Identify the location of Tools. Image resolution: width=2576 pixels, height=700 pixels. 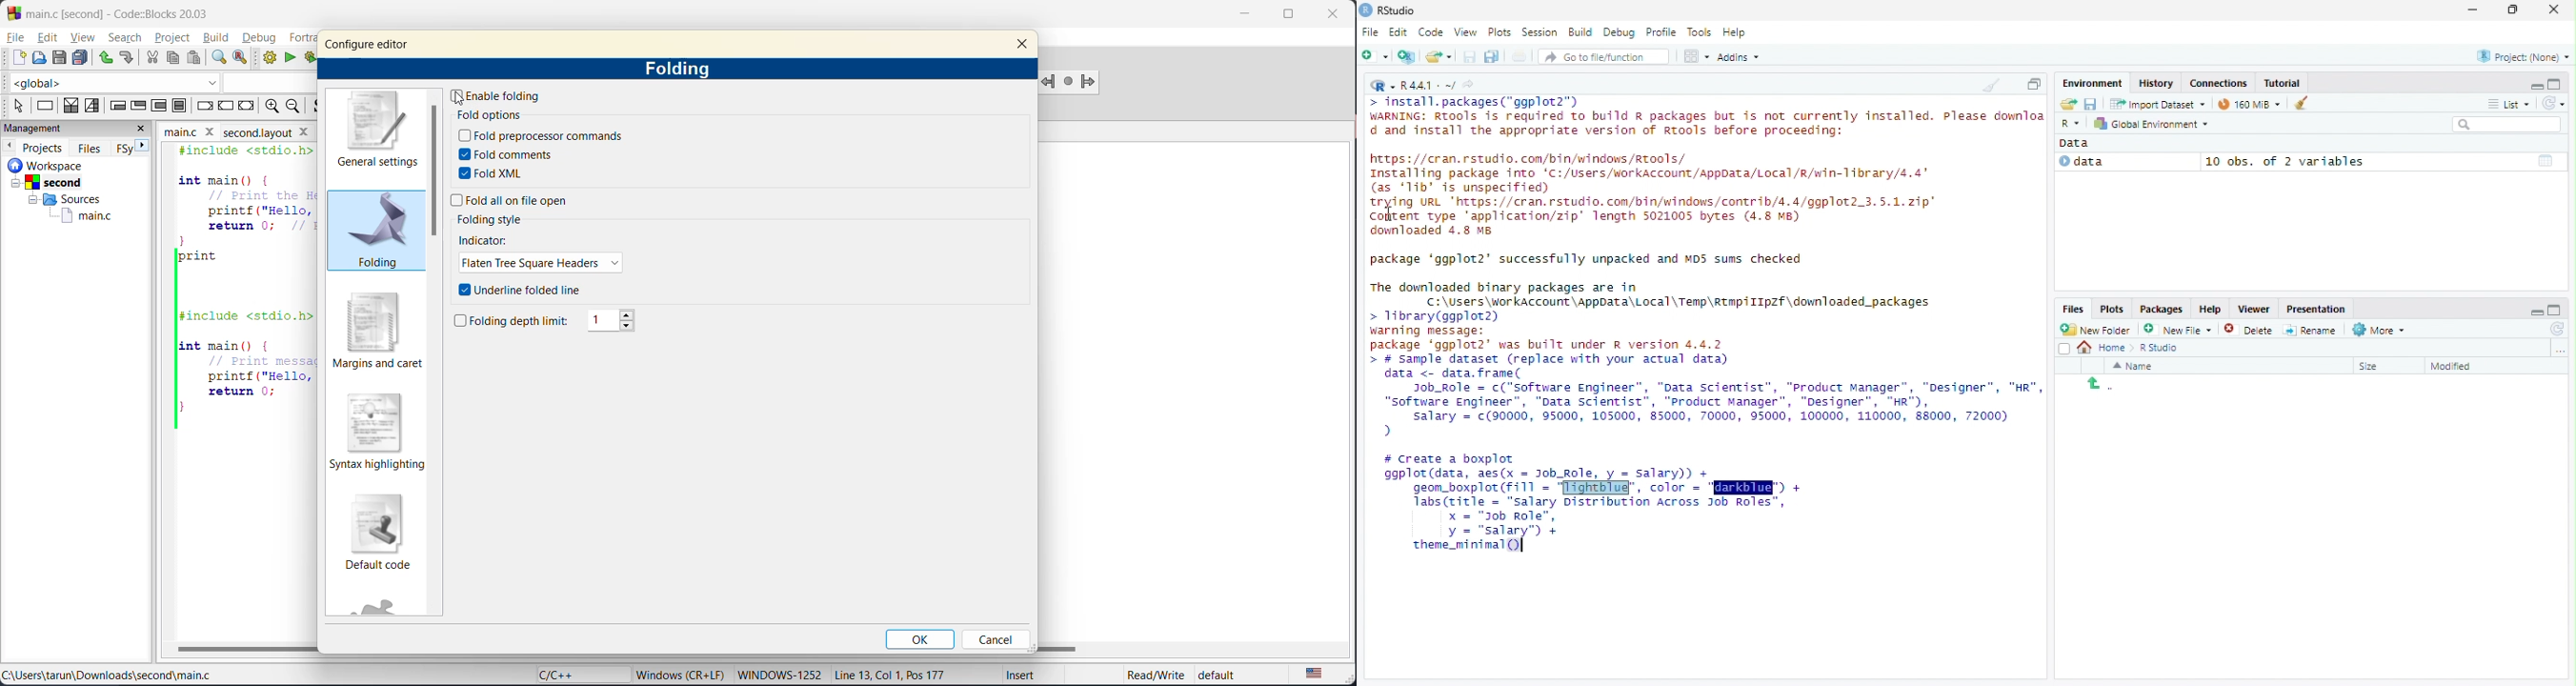
(1701, 32).